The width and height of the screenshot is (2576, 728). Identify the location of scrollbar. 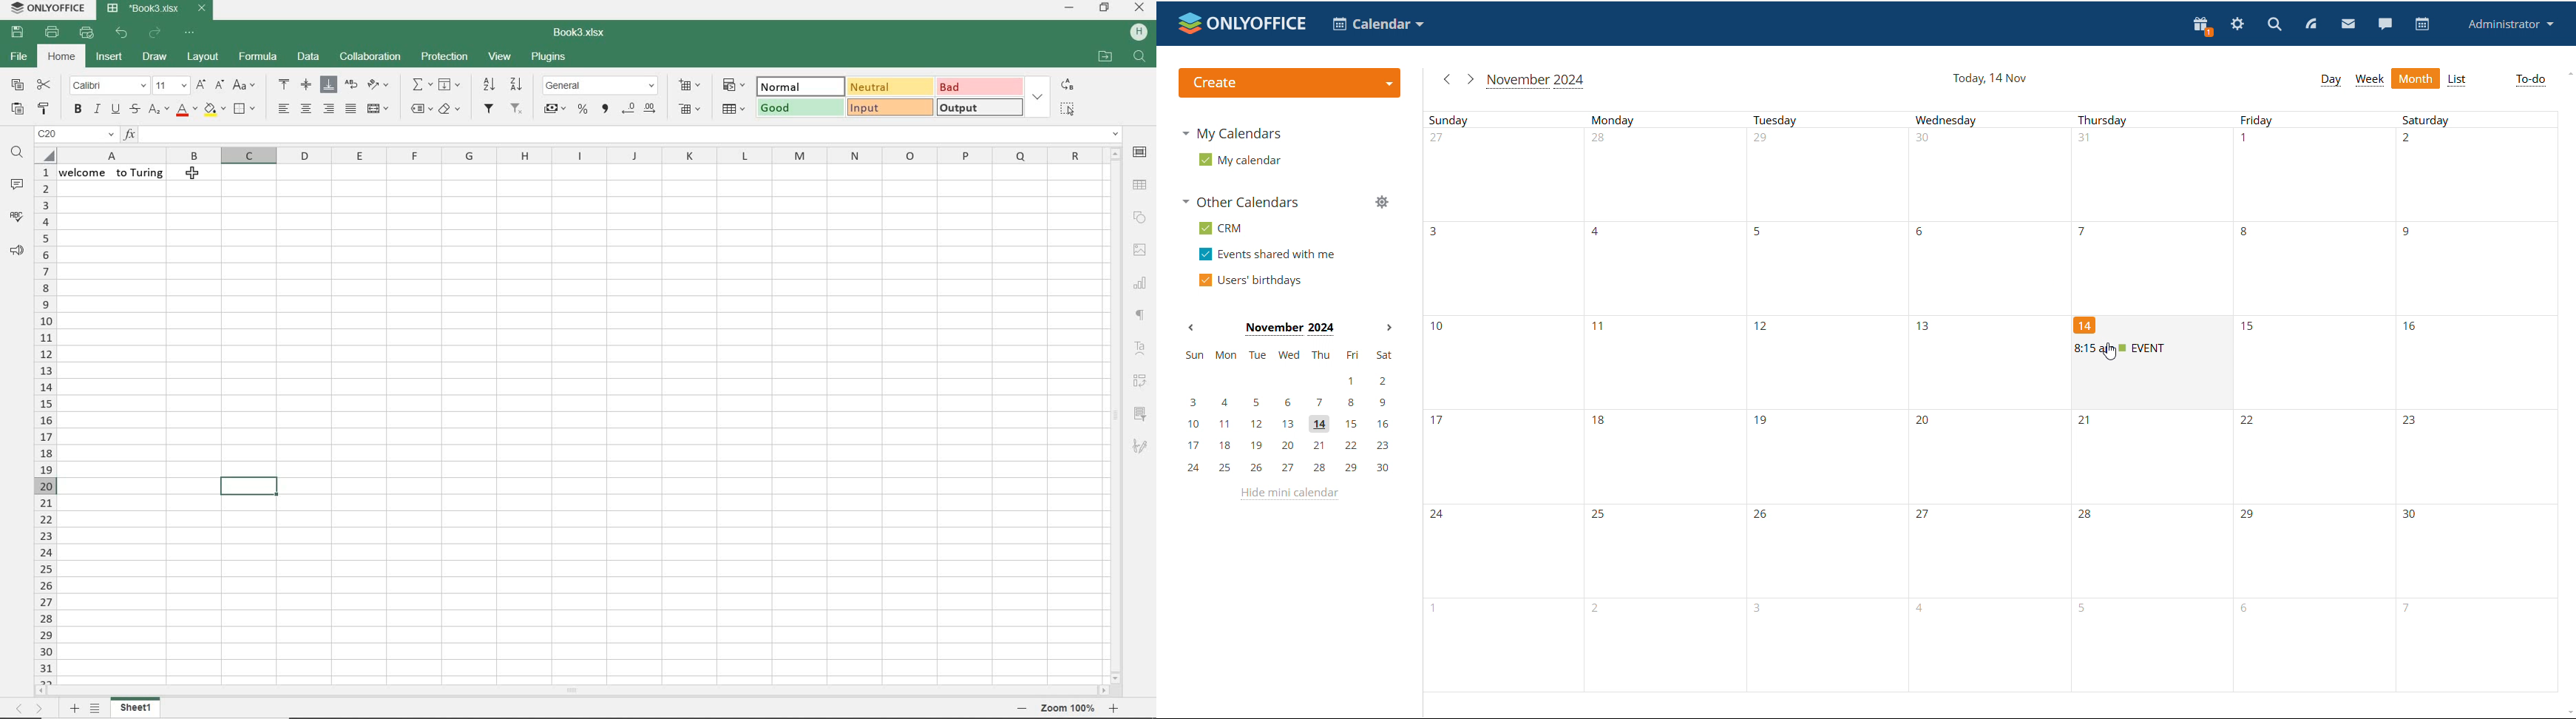
(572, 691).